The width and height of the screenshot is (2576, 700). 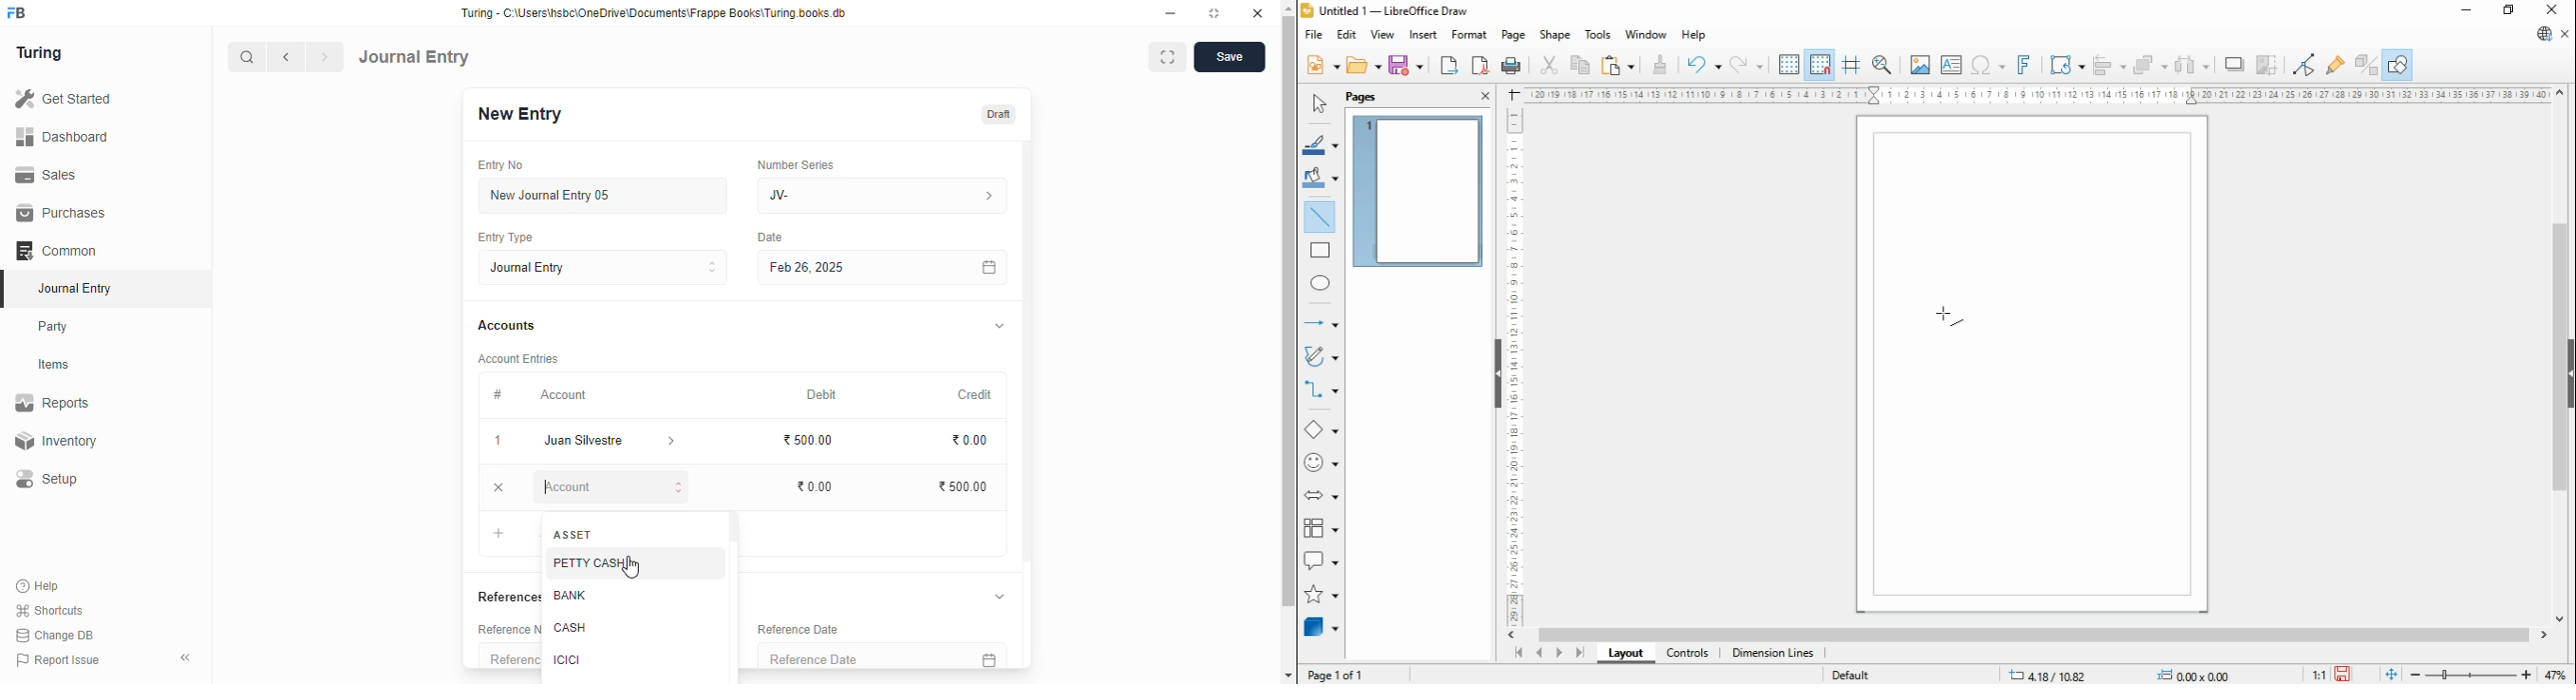 I want to click on entry type, so click(x=503, y=238).